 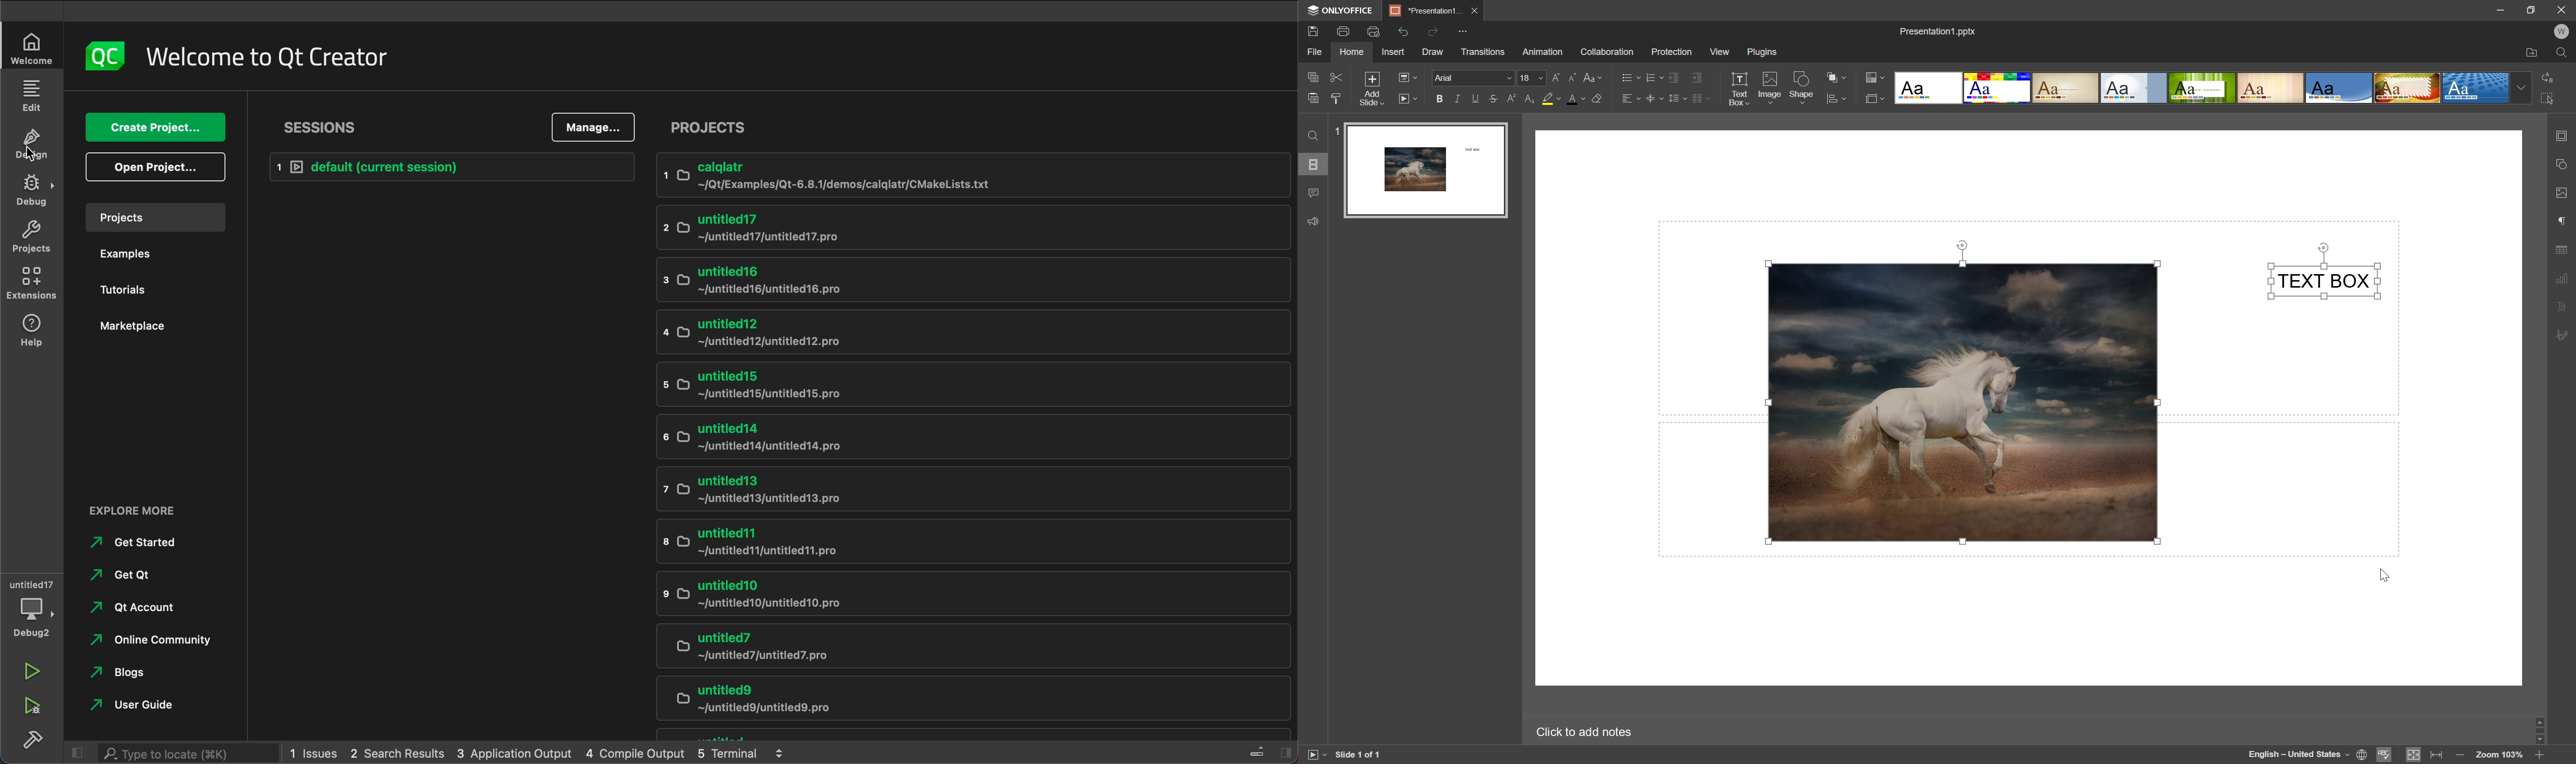 I want to click on table settings, so click(x=2563, y=250).